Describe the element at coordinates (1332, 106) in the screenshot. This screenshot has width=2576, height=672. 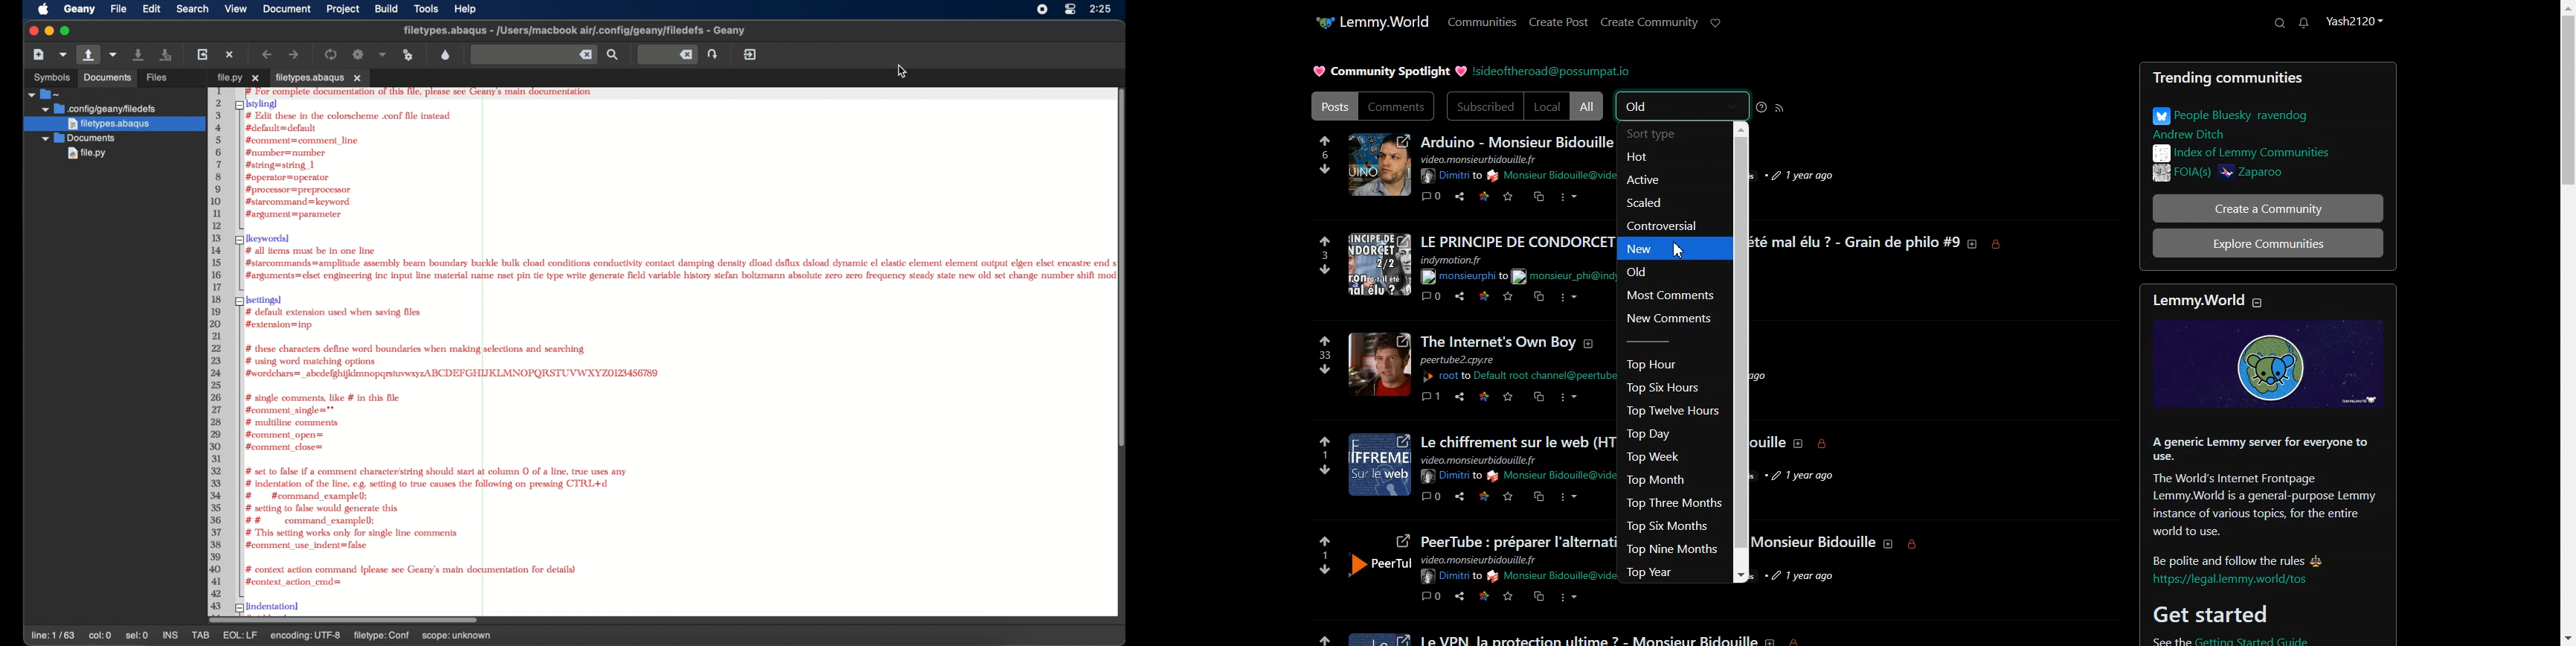
I see `Post` at that location.